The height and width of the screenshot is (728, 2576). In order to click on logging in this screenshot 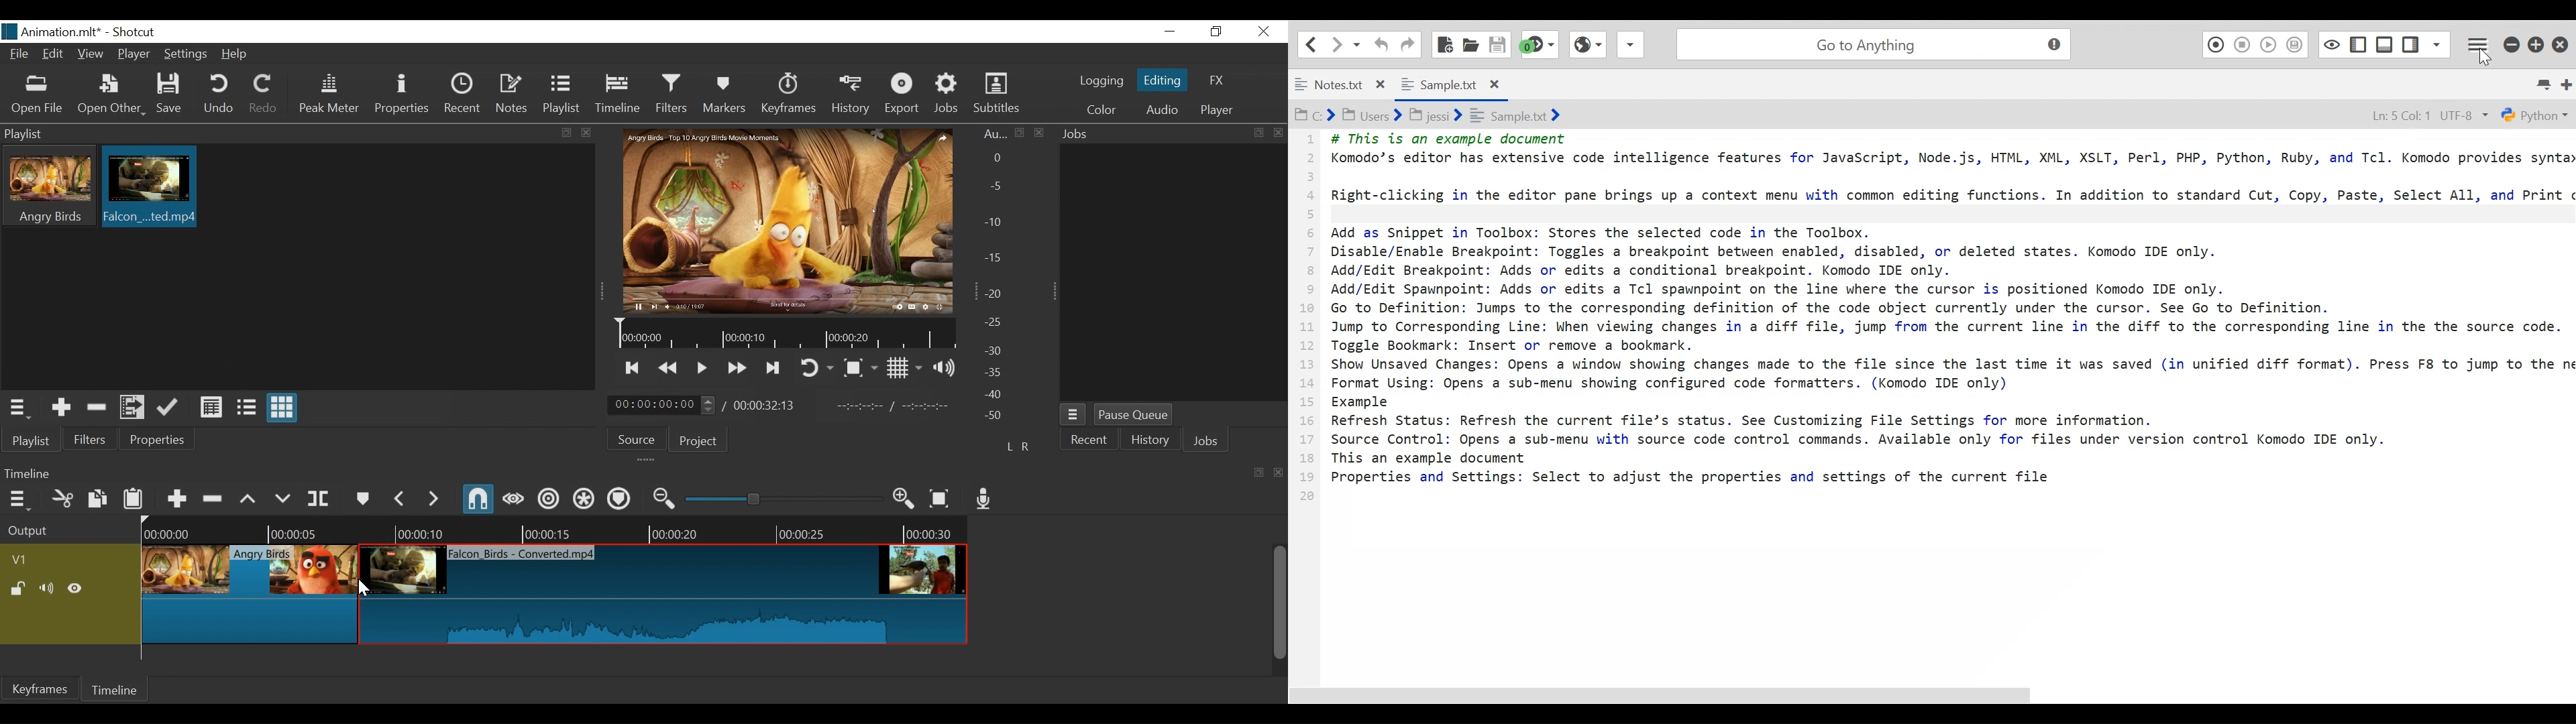, I will do `click(1101, 82)`.